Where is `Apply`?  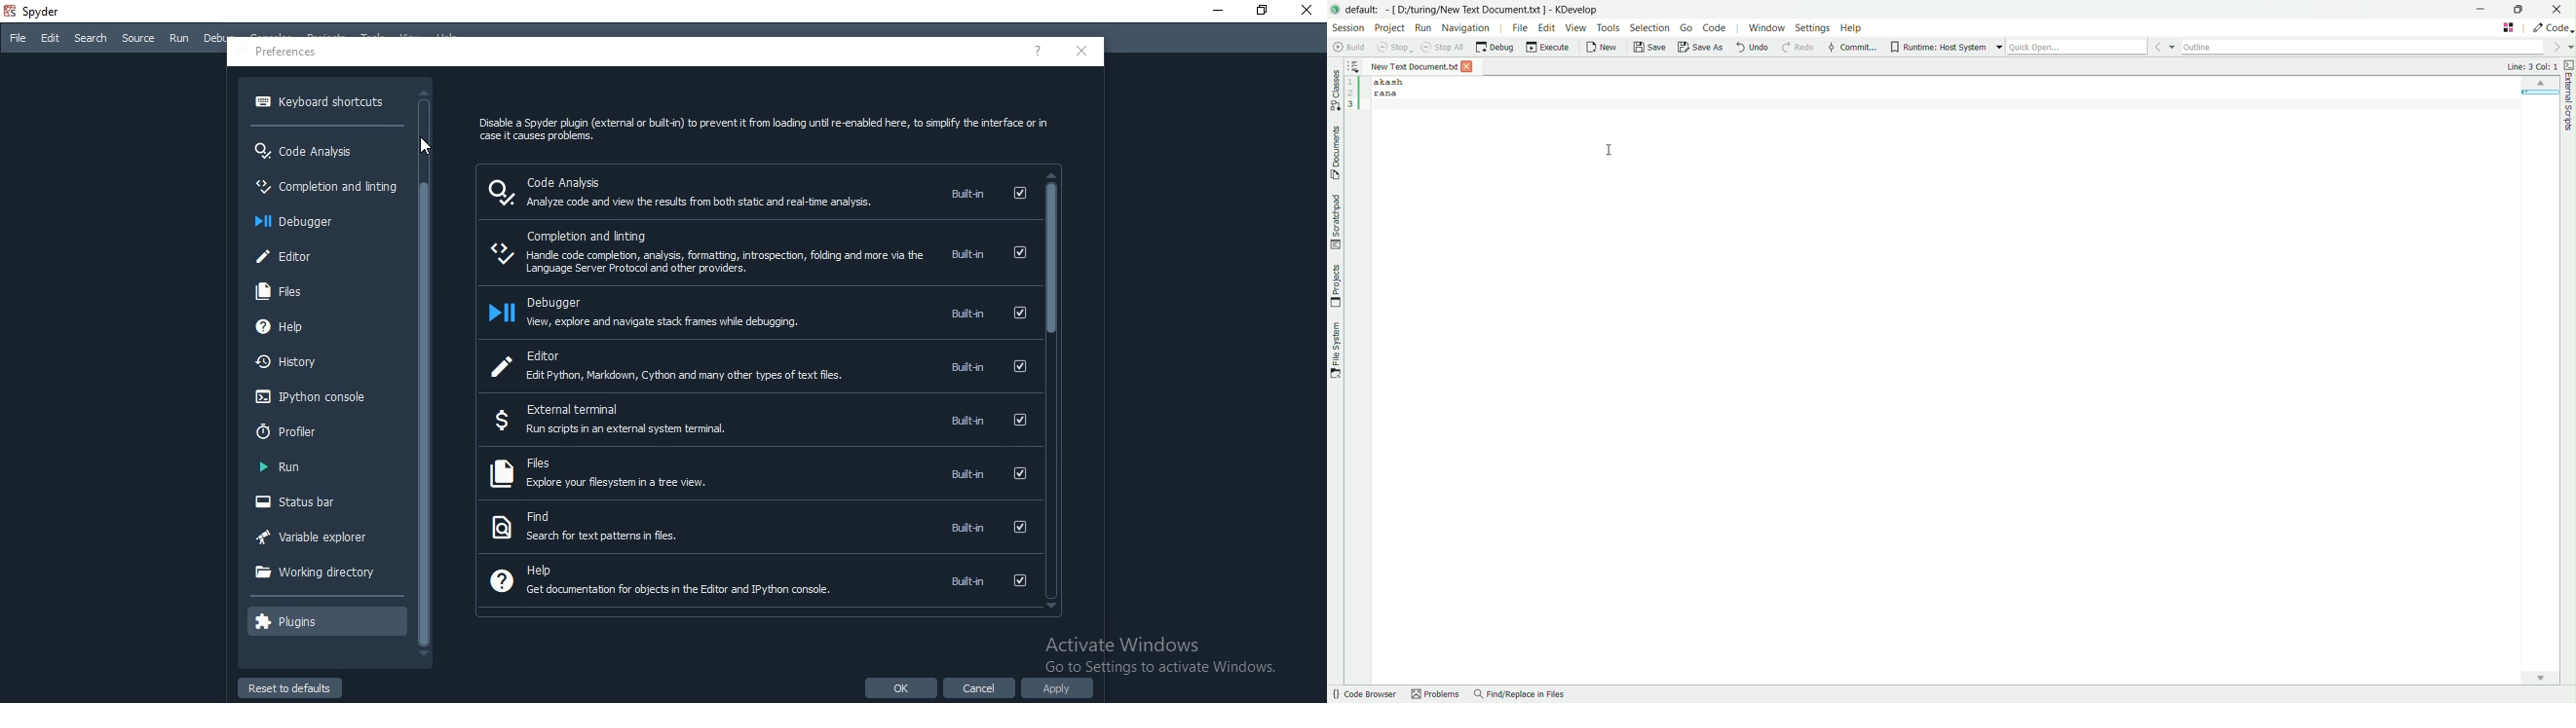 Apply is located at coordinates (1065, 689).